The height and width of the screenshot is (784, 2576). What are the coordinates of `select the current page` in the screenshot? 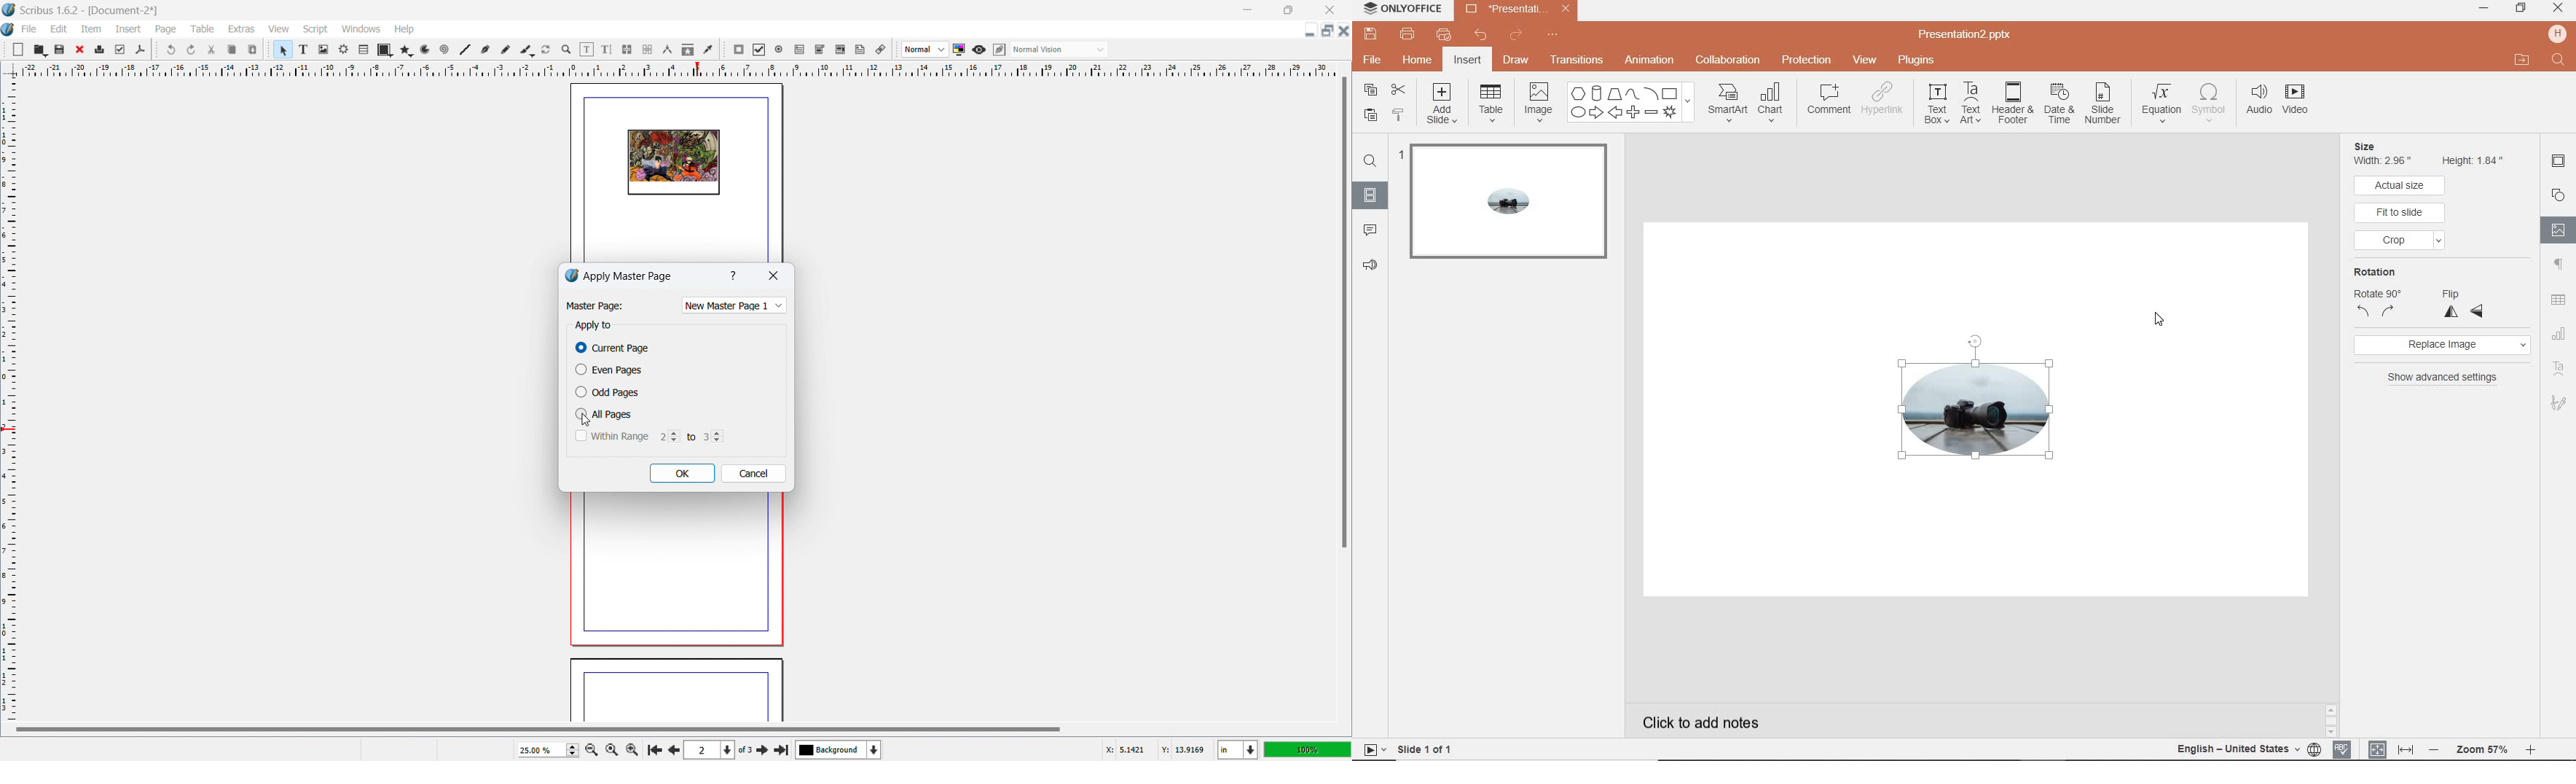 It's located at (709, 750).